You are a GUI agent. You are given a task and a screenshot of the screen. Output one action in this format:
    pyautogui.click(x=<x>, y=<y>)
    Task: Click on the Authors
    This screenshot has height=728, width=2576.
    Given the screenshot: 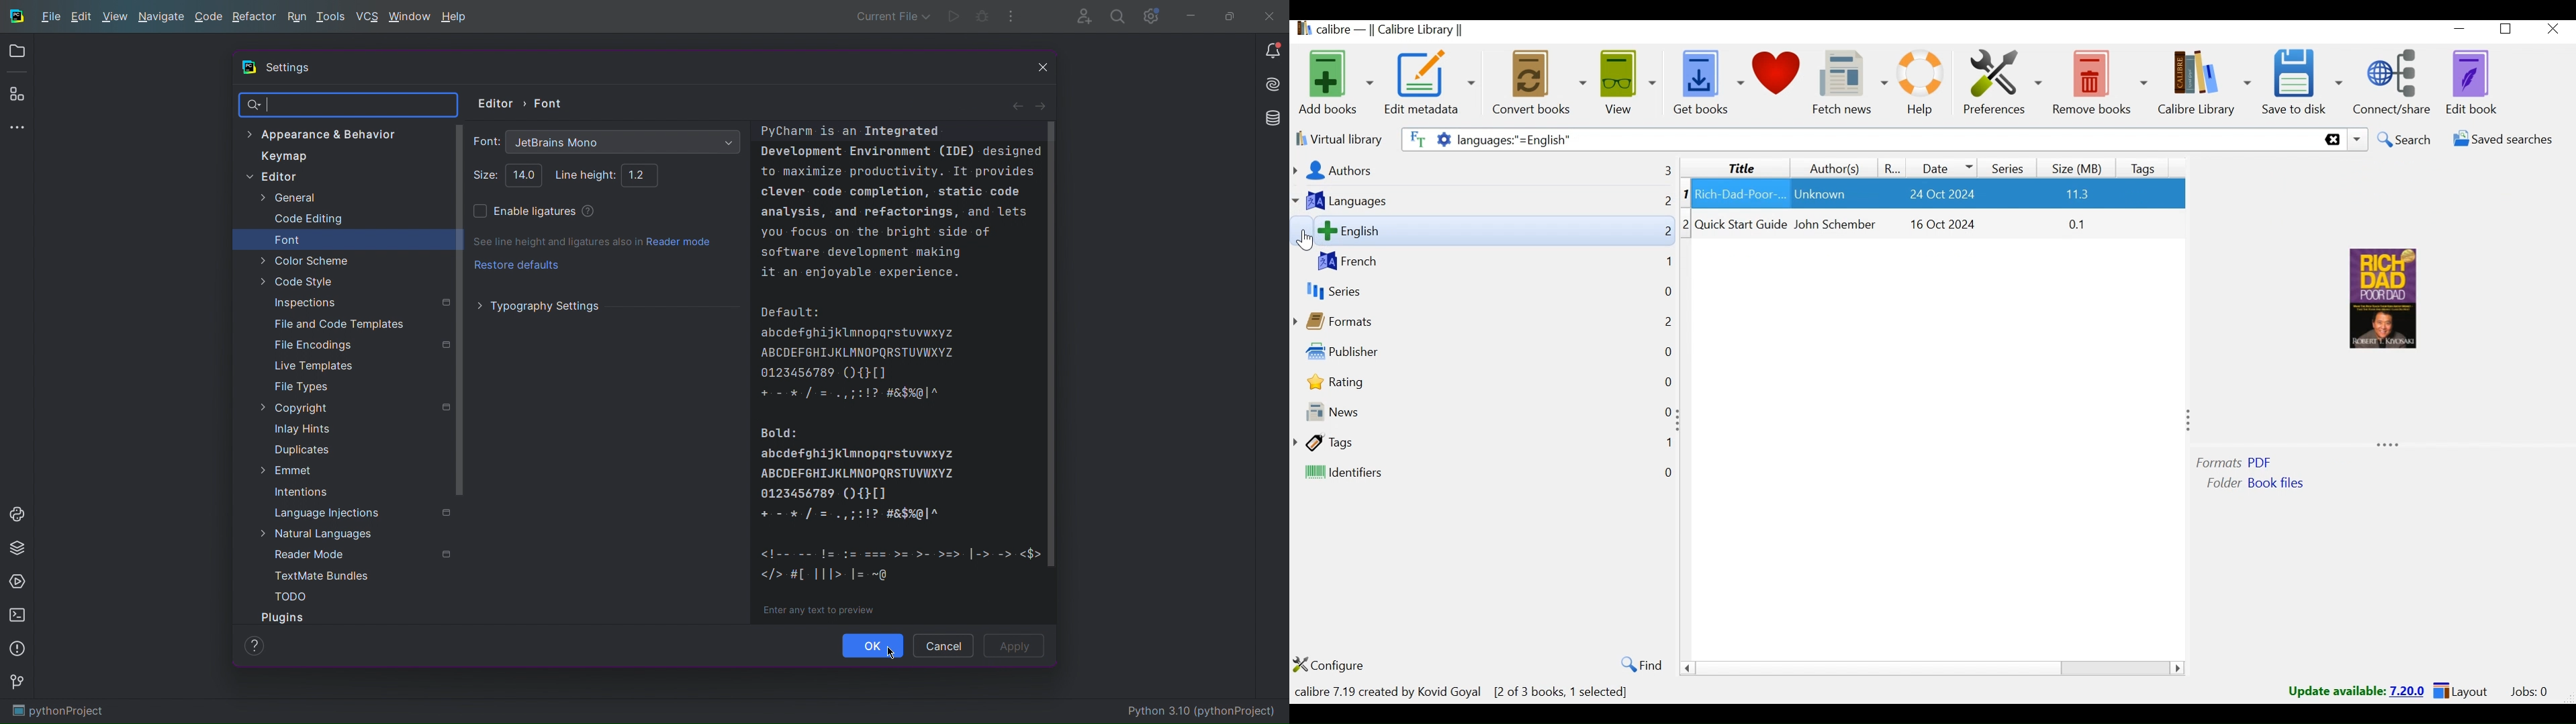 What is the action you would take?
    pyautogui.click(x=1383, y=171)
    